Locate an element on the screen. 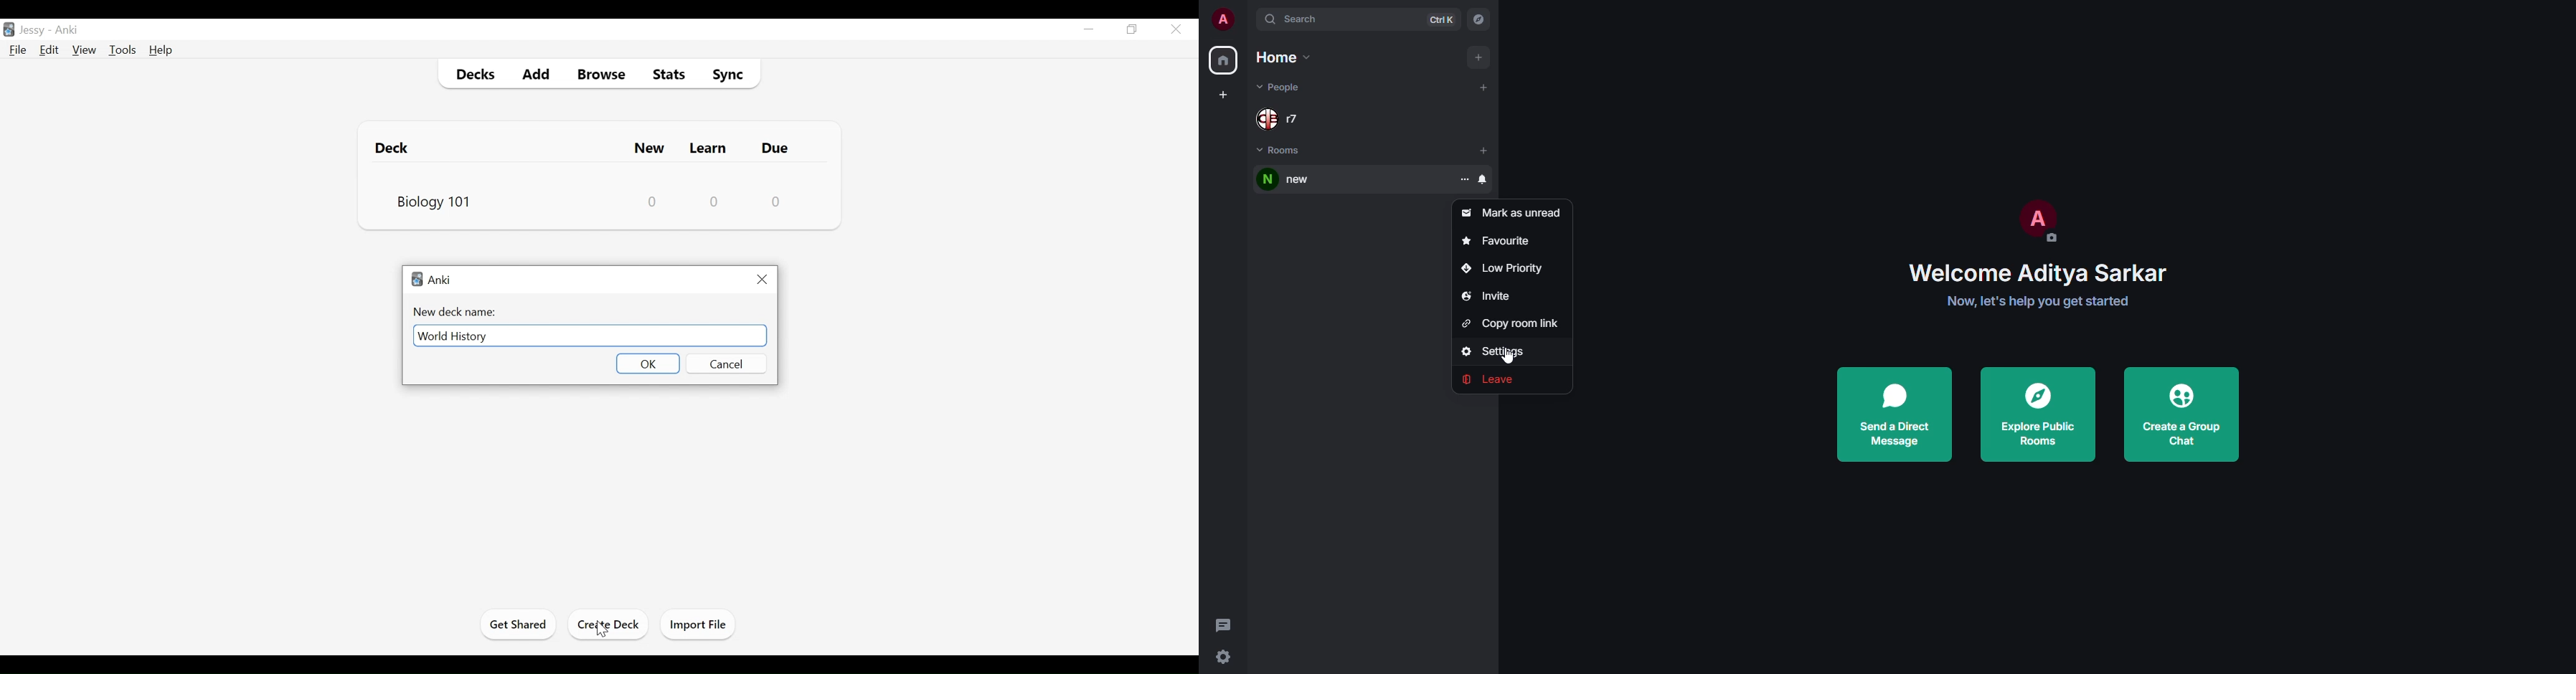 The width and height of the screenshot is (2576, 700). welcome Aditya Sarkar is located at coordinates (2039, 273).